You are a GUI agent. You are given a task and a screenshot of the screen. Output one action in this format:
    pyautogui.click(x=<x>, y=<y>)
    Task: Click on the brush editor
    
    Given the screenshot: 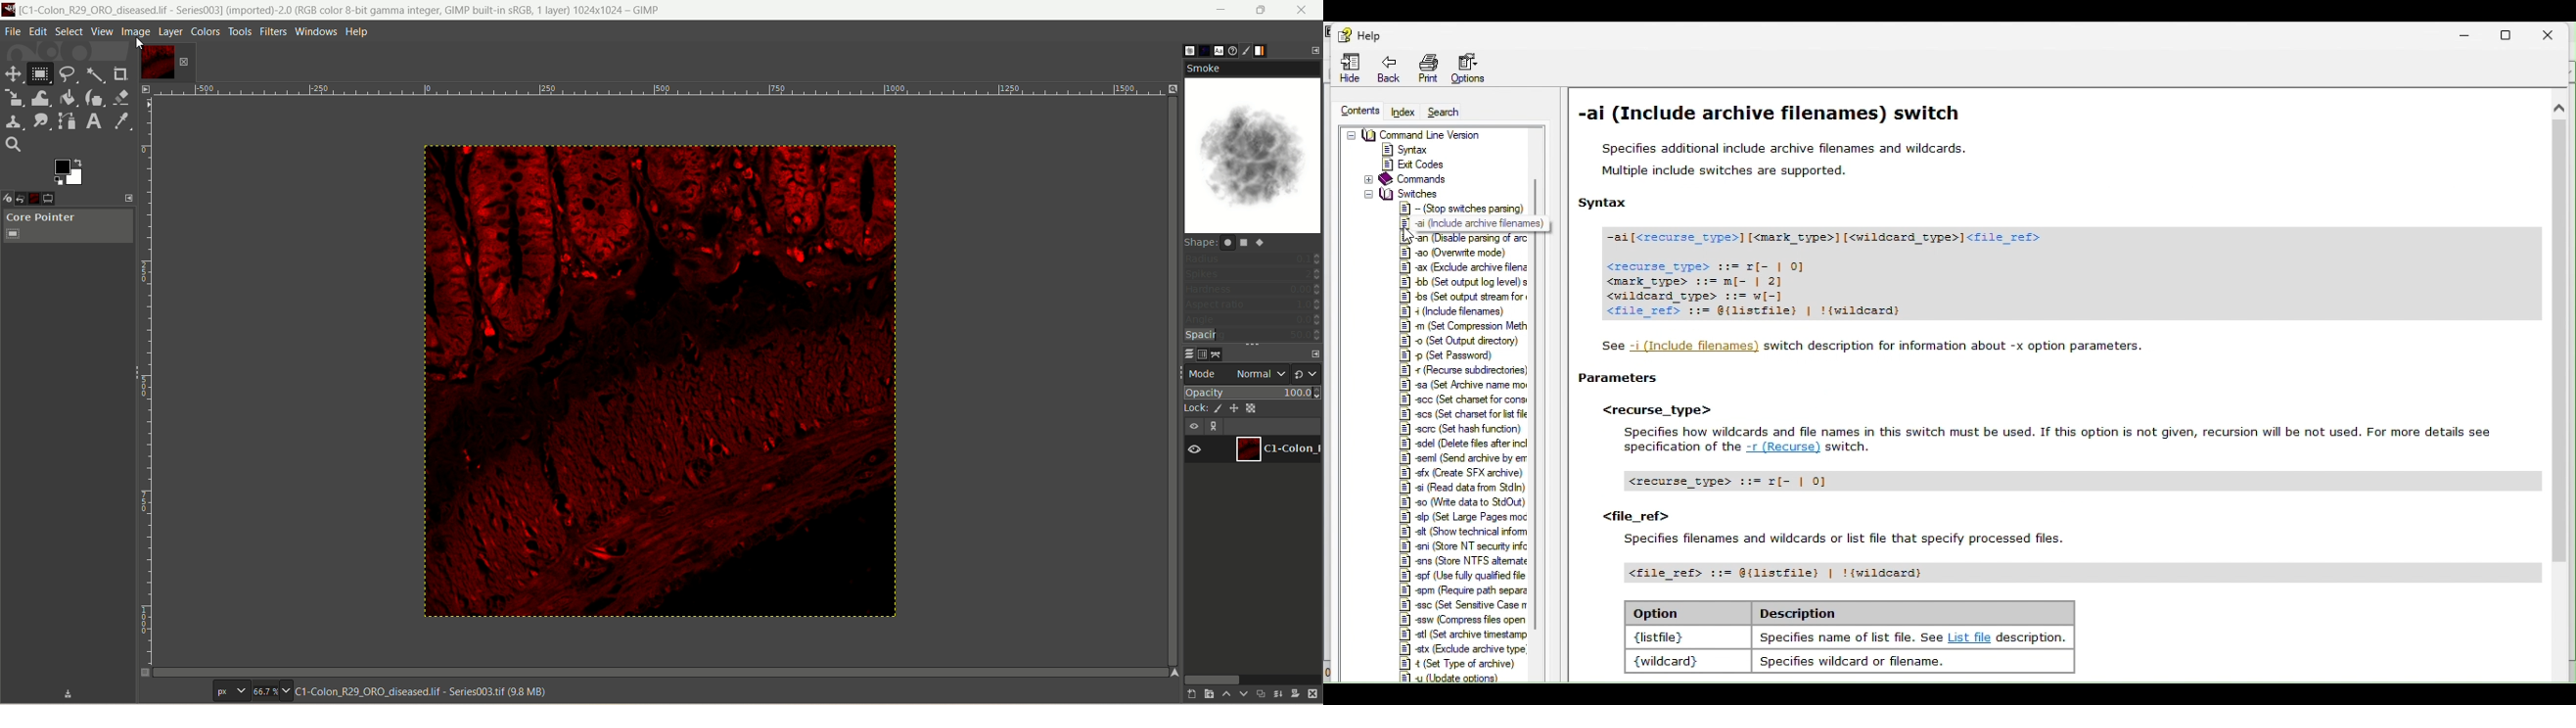 What is the action you would take?
    pyautogui.click(x=1246, y=50)
    